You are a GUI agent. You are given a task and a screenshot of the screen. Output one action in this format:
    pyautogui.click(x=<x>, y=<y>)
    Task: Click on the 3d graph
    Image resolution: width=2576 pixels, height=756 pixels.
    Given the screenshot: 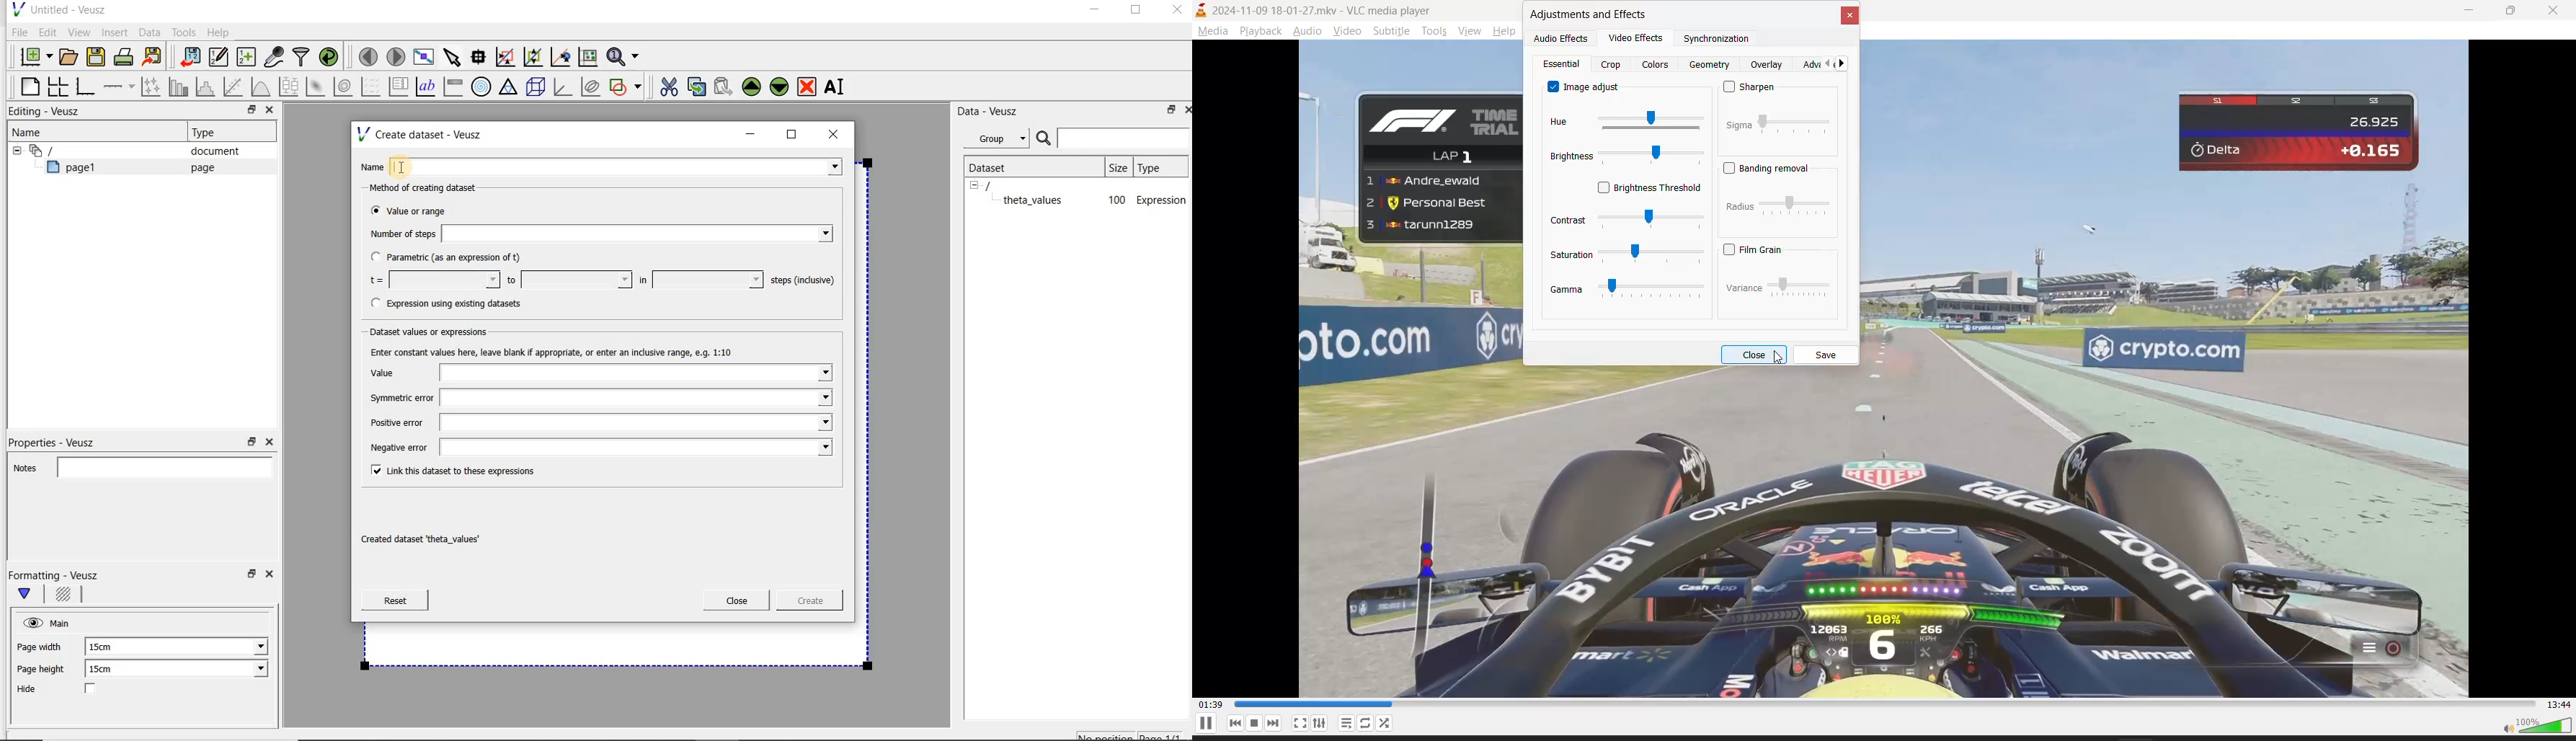 What is the action you would take?
    pyautogui.click(x=564, y=88)
    